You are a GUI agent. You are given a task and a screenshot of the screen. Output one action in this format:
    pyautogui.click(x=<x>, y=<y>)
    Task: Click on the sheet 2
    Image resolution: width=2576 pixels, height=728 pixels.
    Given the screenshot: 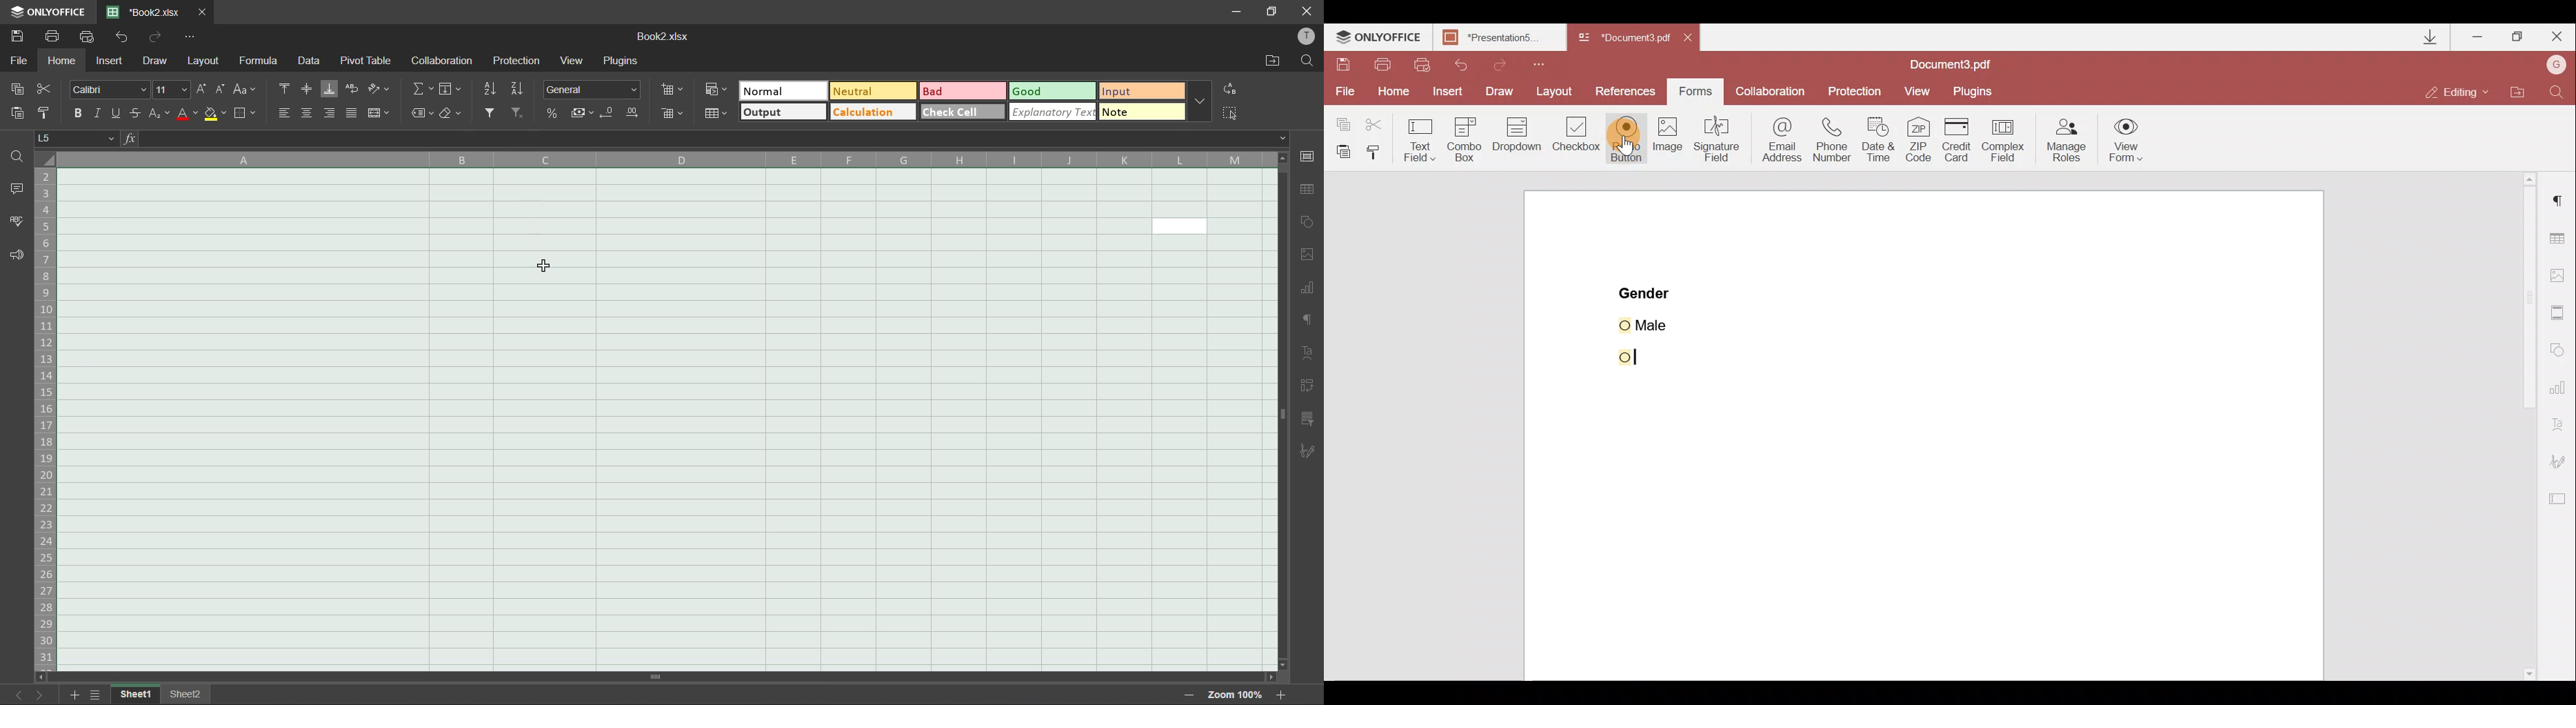 What is the action you would take?
    pyautogui.click(x=188, y=693)
    